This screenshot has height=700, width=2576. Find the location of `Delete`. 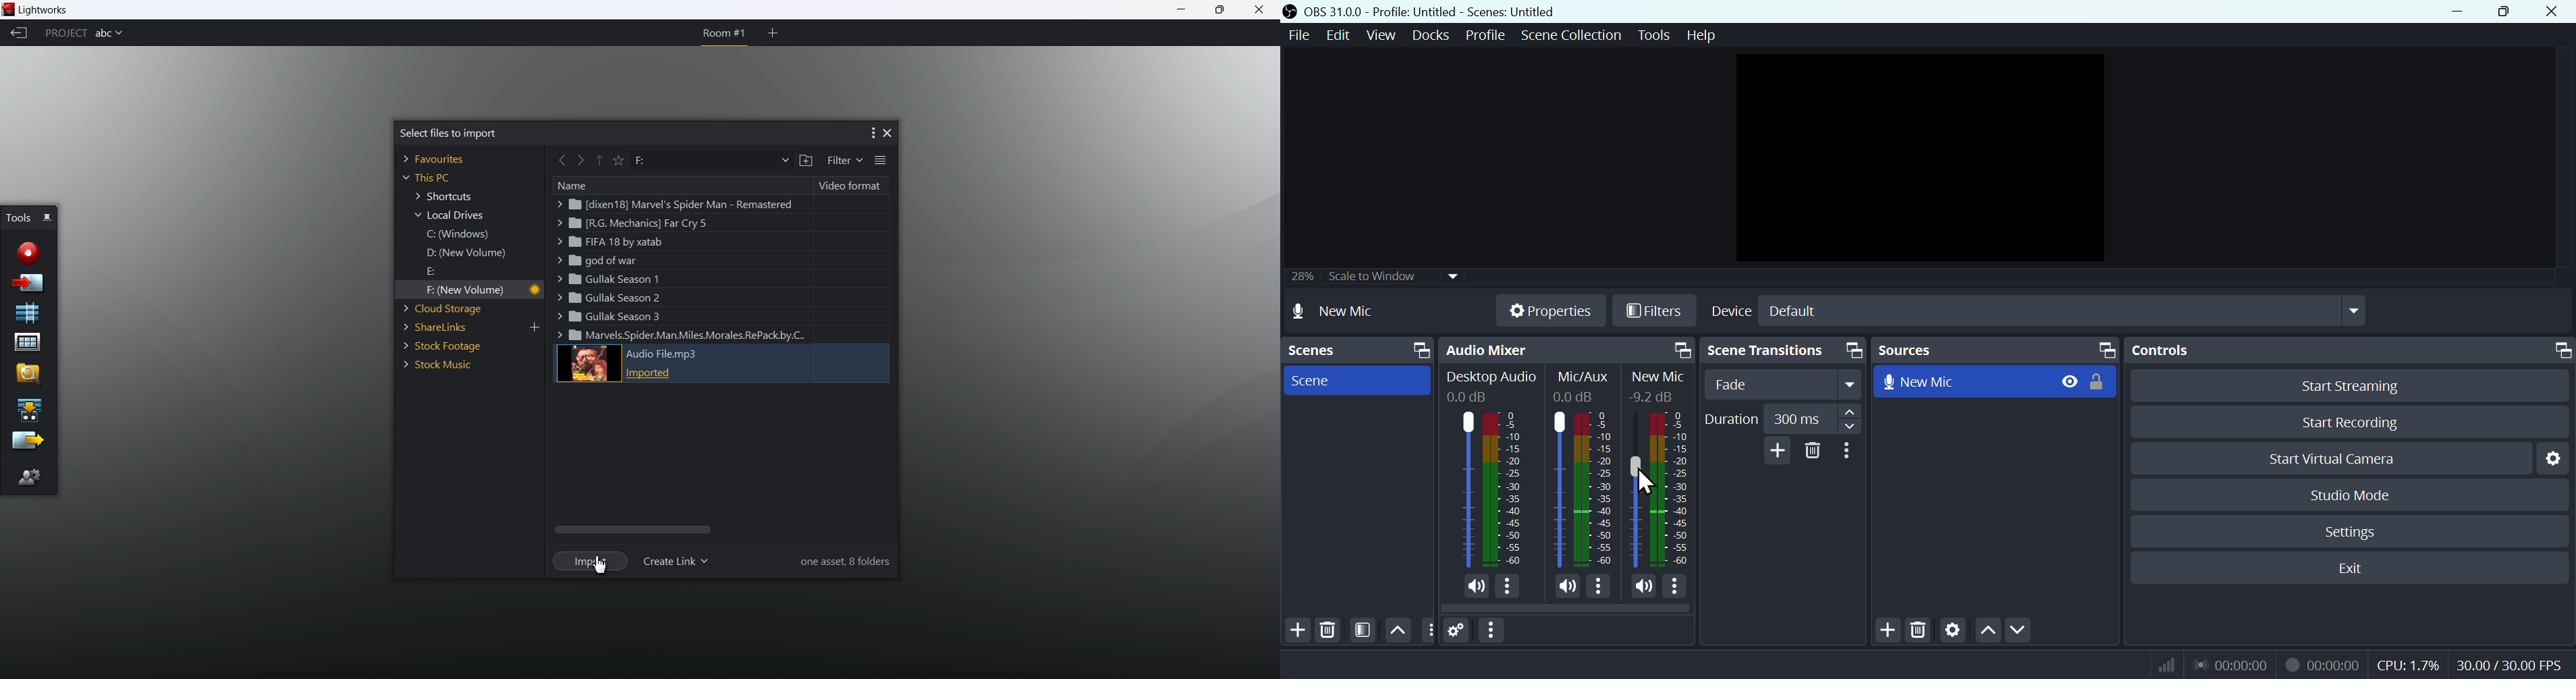

Delete is located at coordinates (1813, 451).